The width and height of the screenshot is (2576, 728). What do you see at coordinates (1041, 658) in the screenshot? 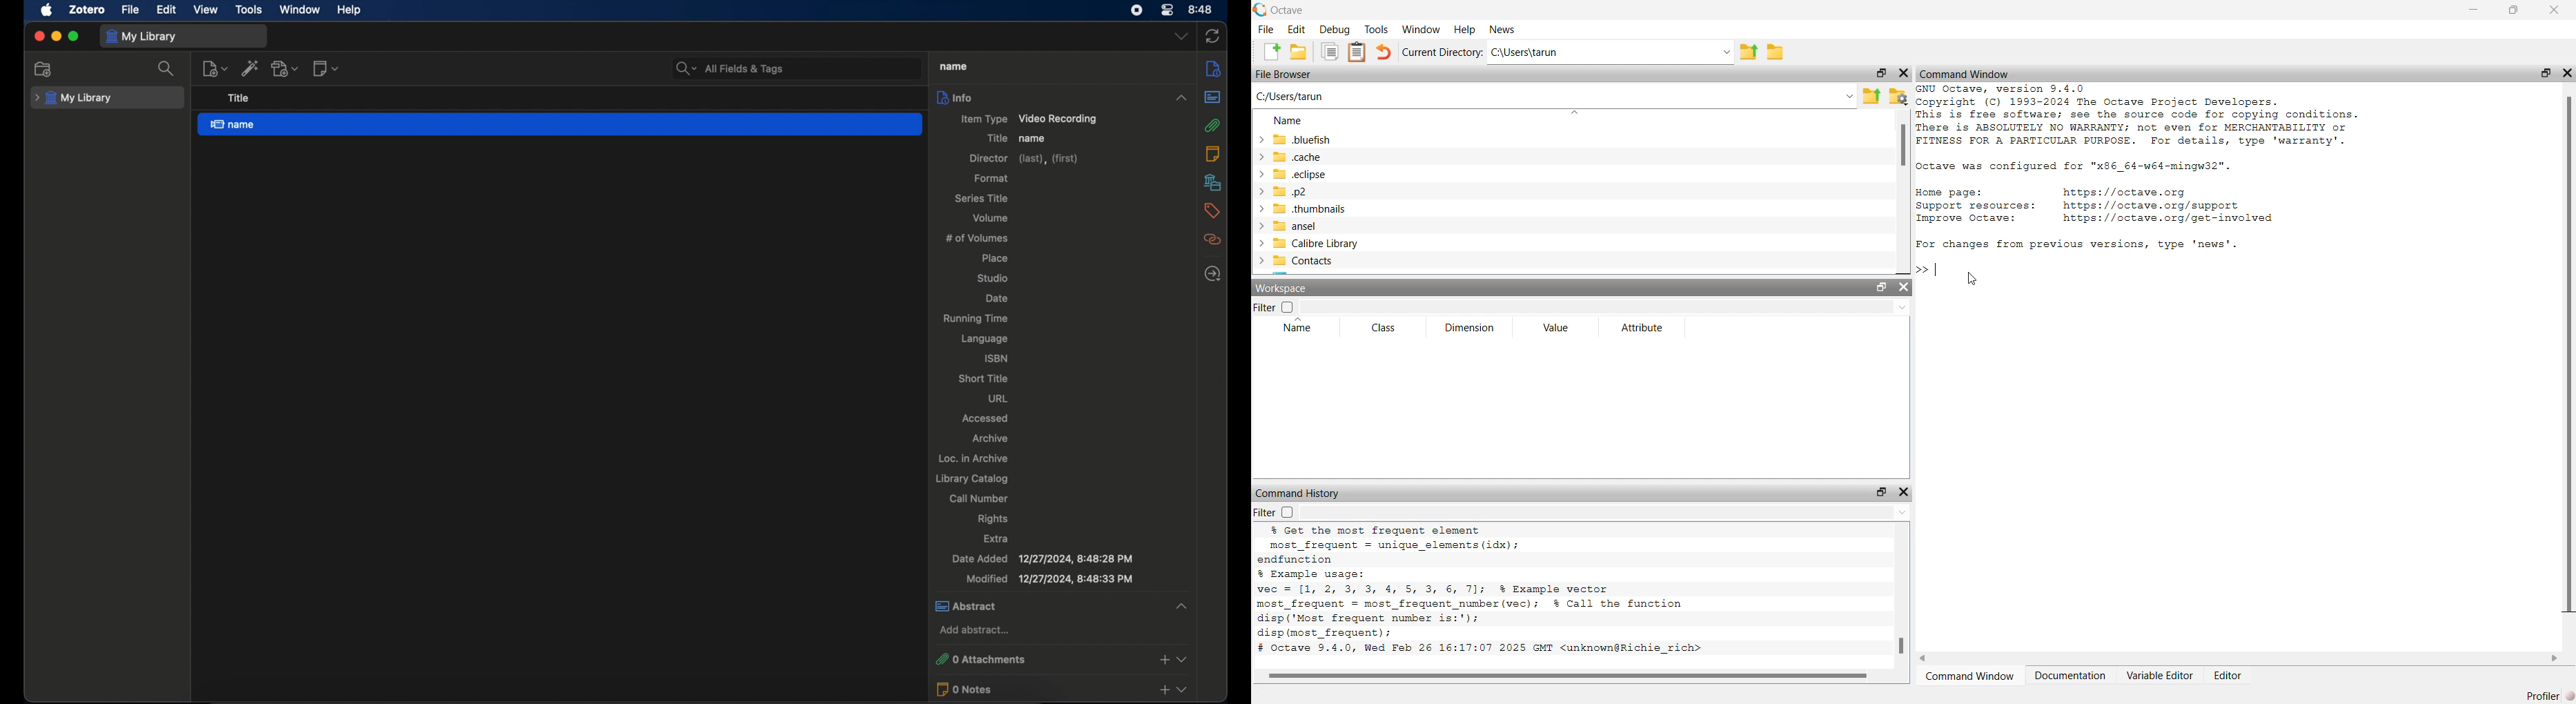
I see `0 attachments` at bounding box center [1041, 658].